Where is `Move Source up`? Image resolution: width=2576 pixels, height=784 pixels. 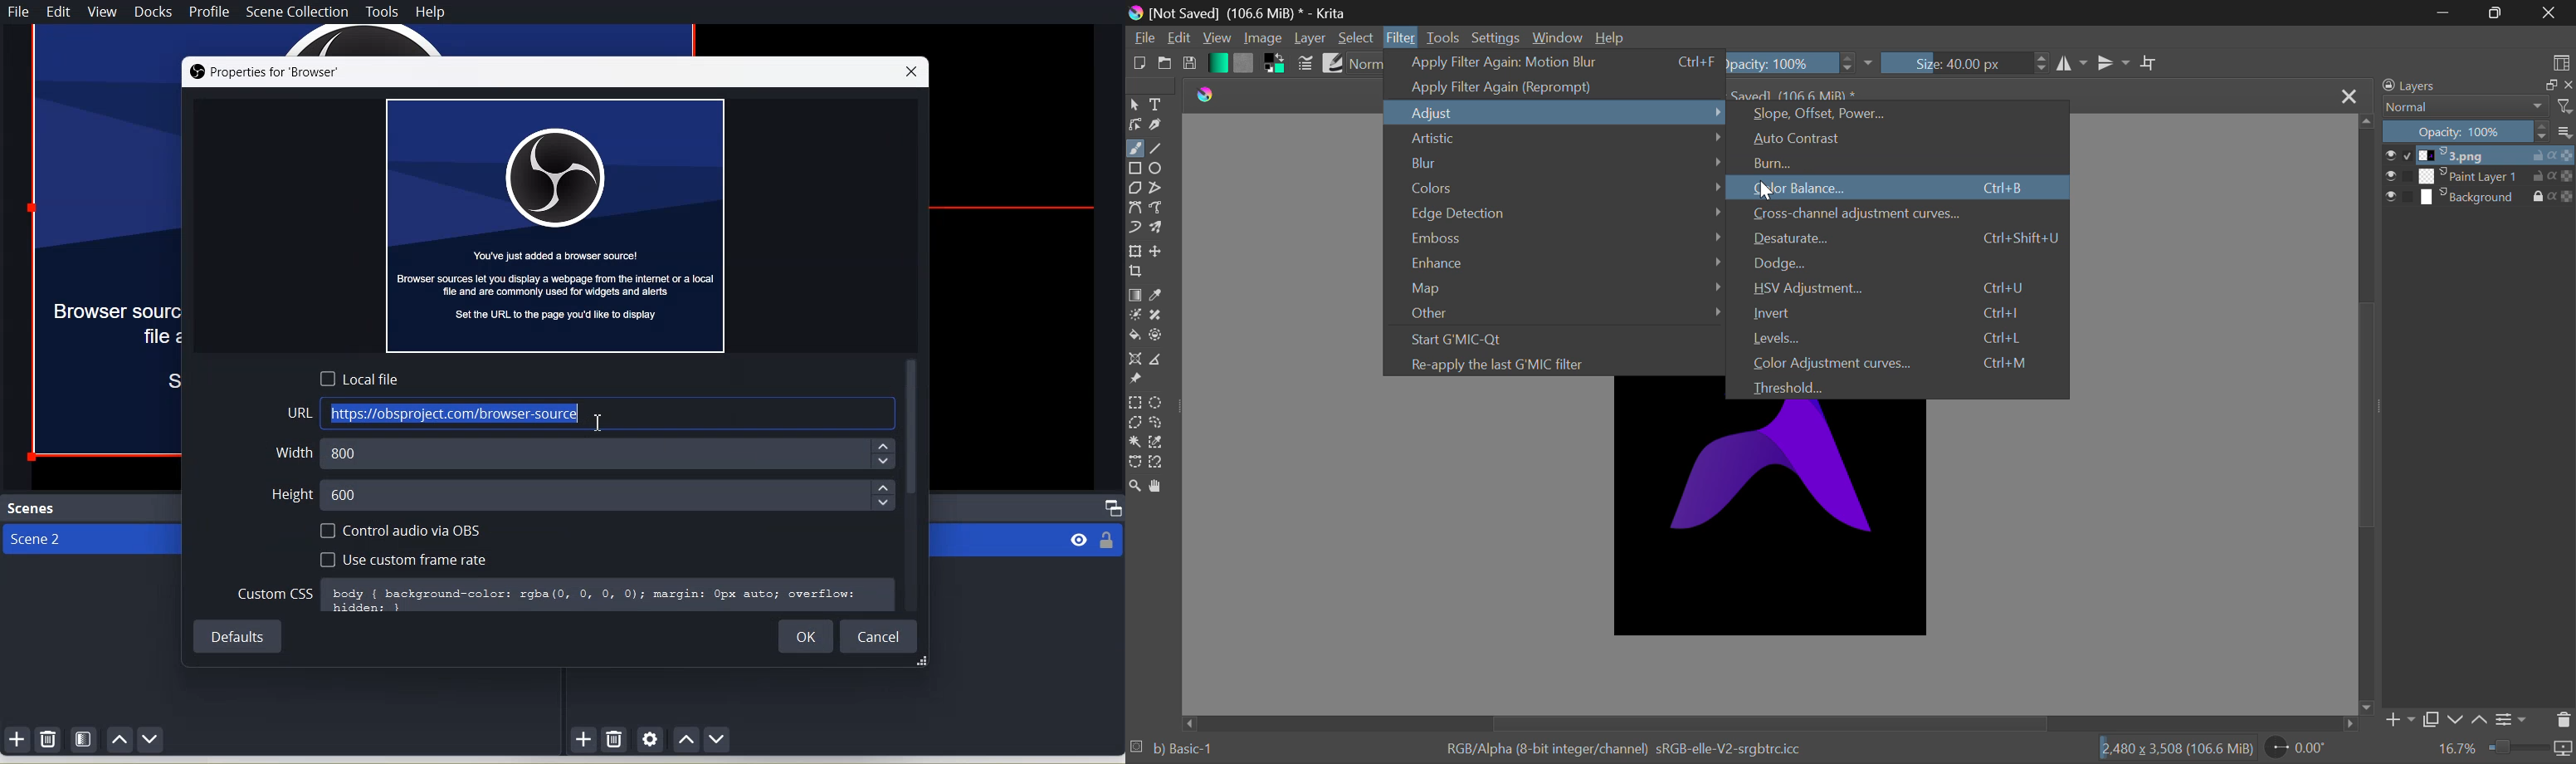 Move Source up is located at coordinates (685, 739).